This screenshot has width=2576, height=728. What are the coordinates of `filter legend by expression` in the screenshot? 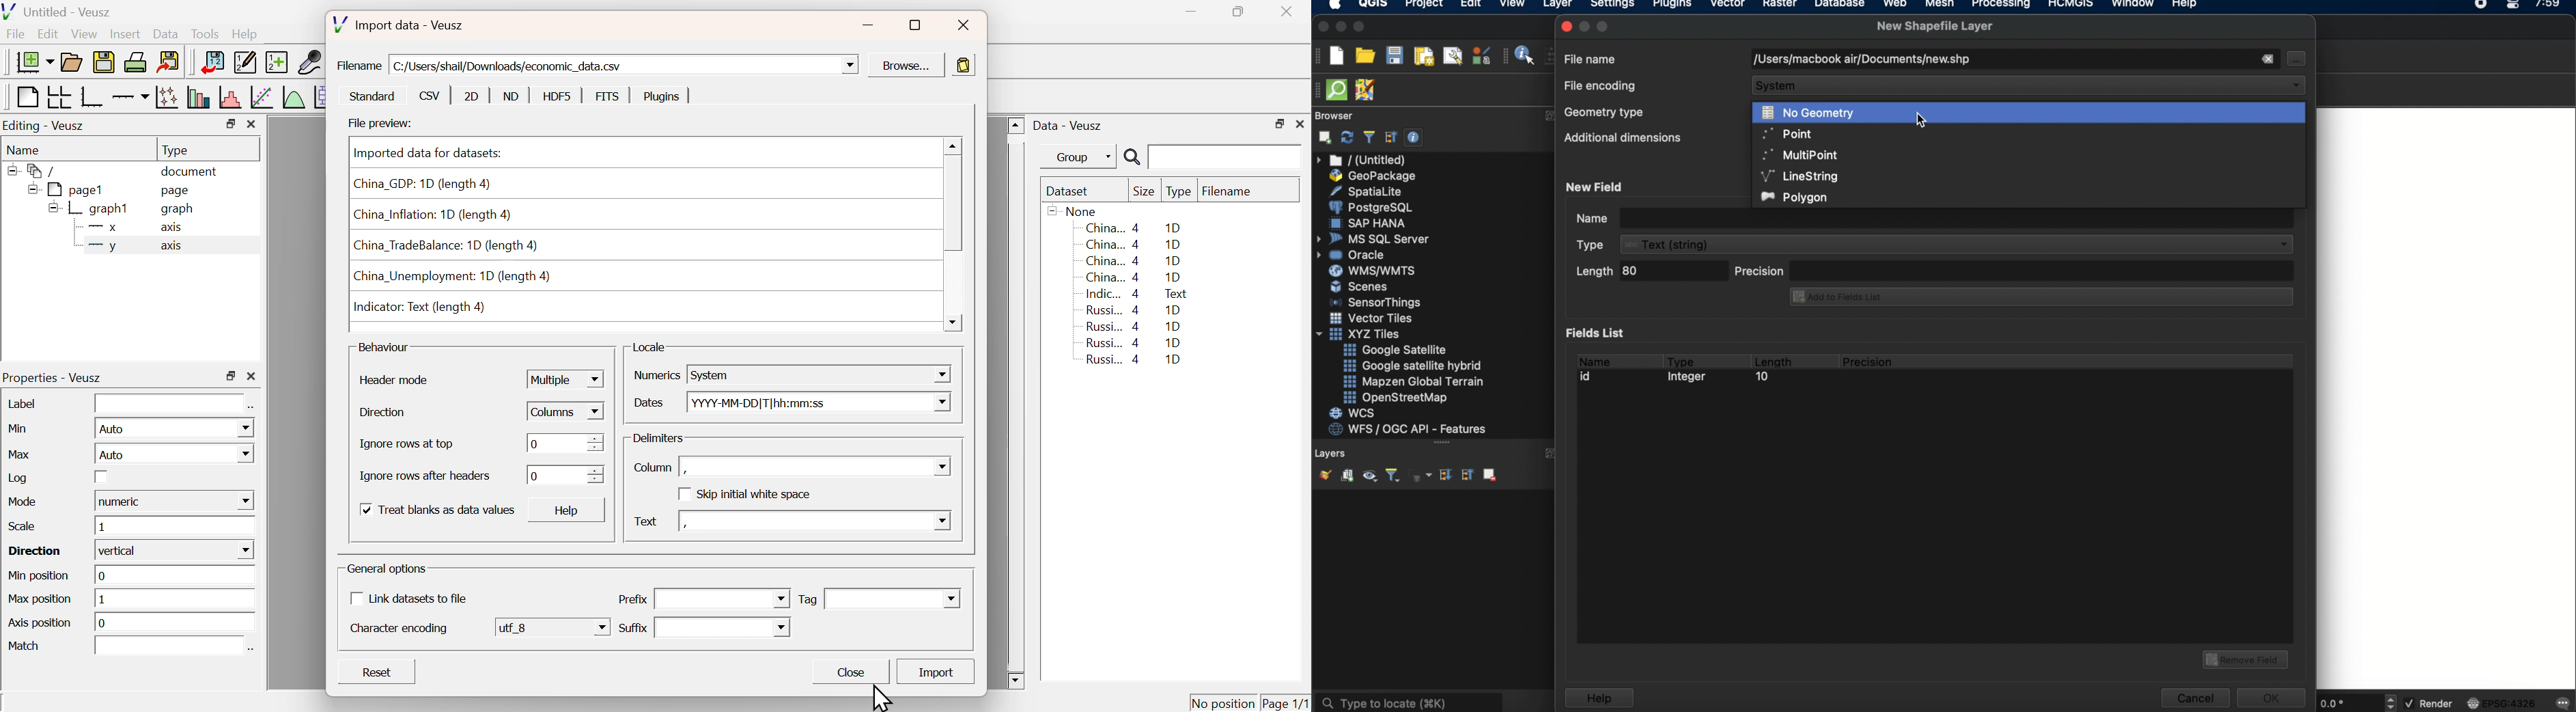 It's located at (1421, 475).